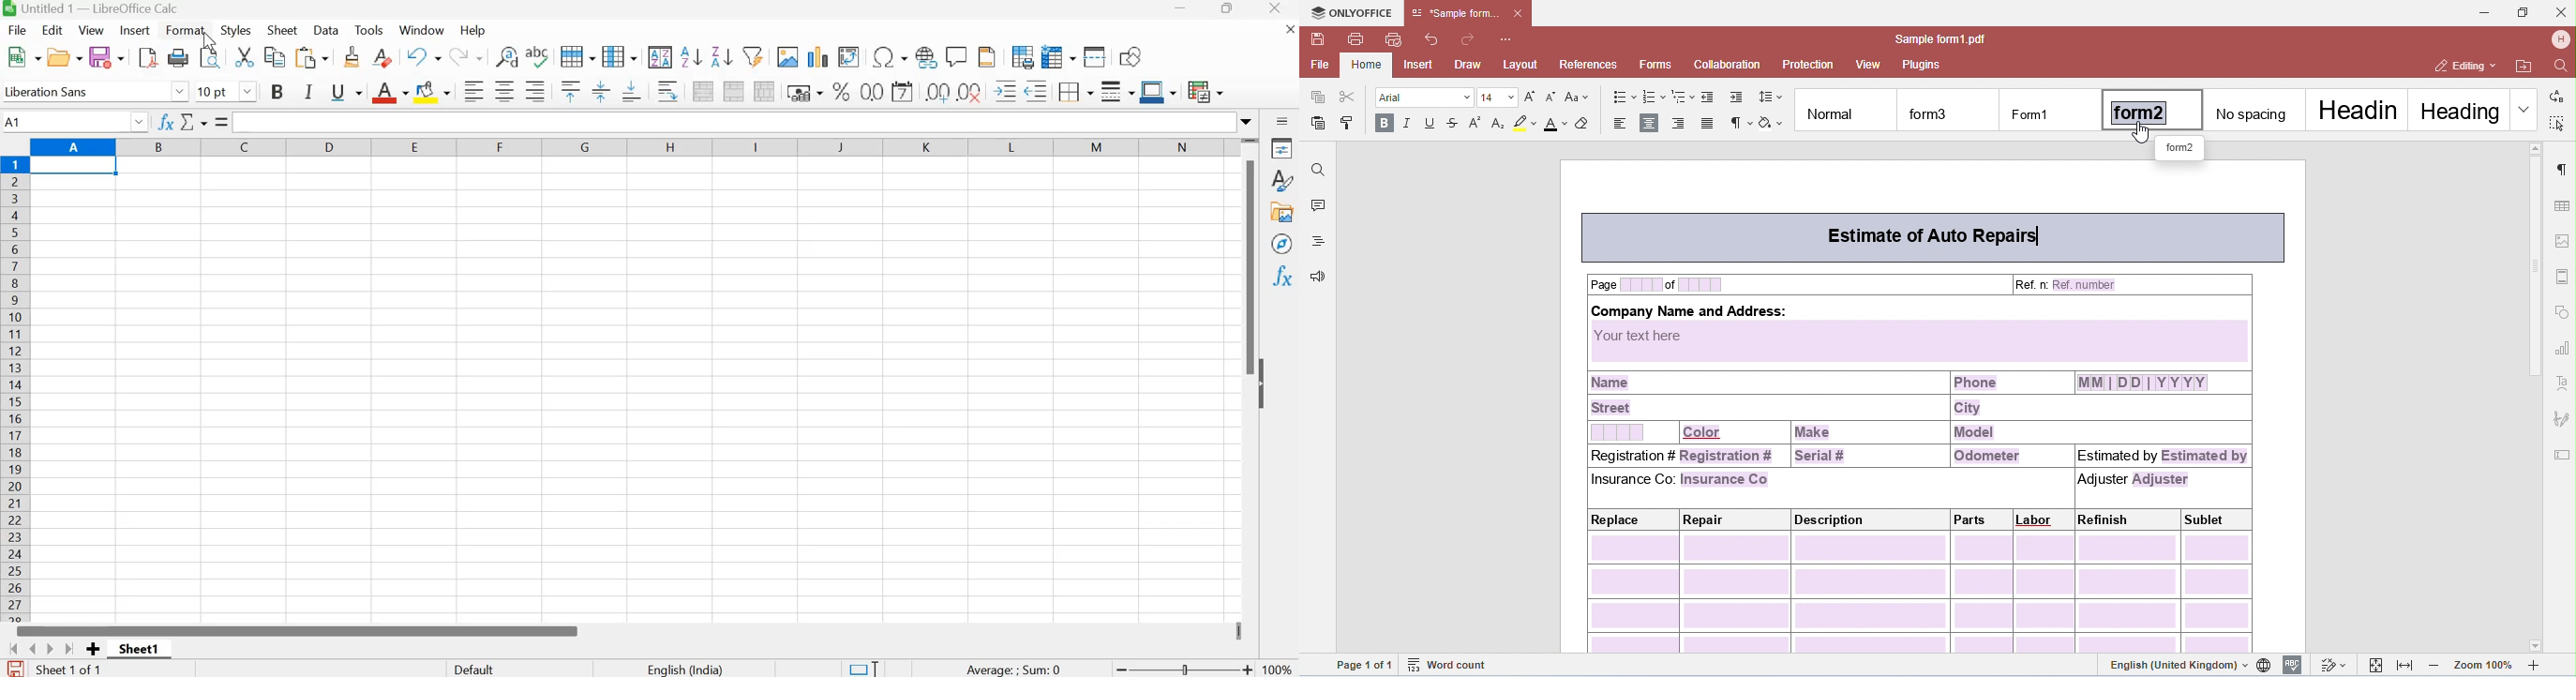  Describe the element at coordinates (53, 29) in the screenshot. I see `Edit` at that location.